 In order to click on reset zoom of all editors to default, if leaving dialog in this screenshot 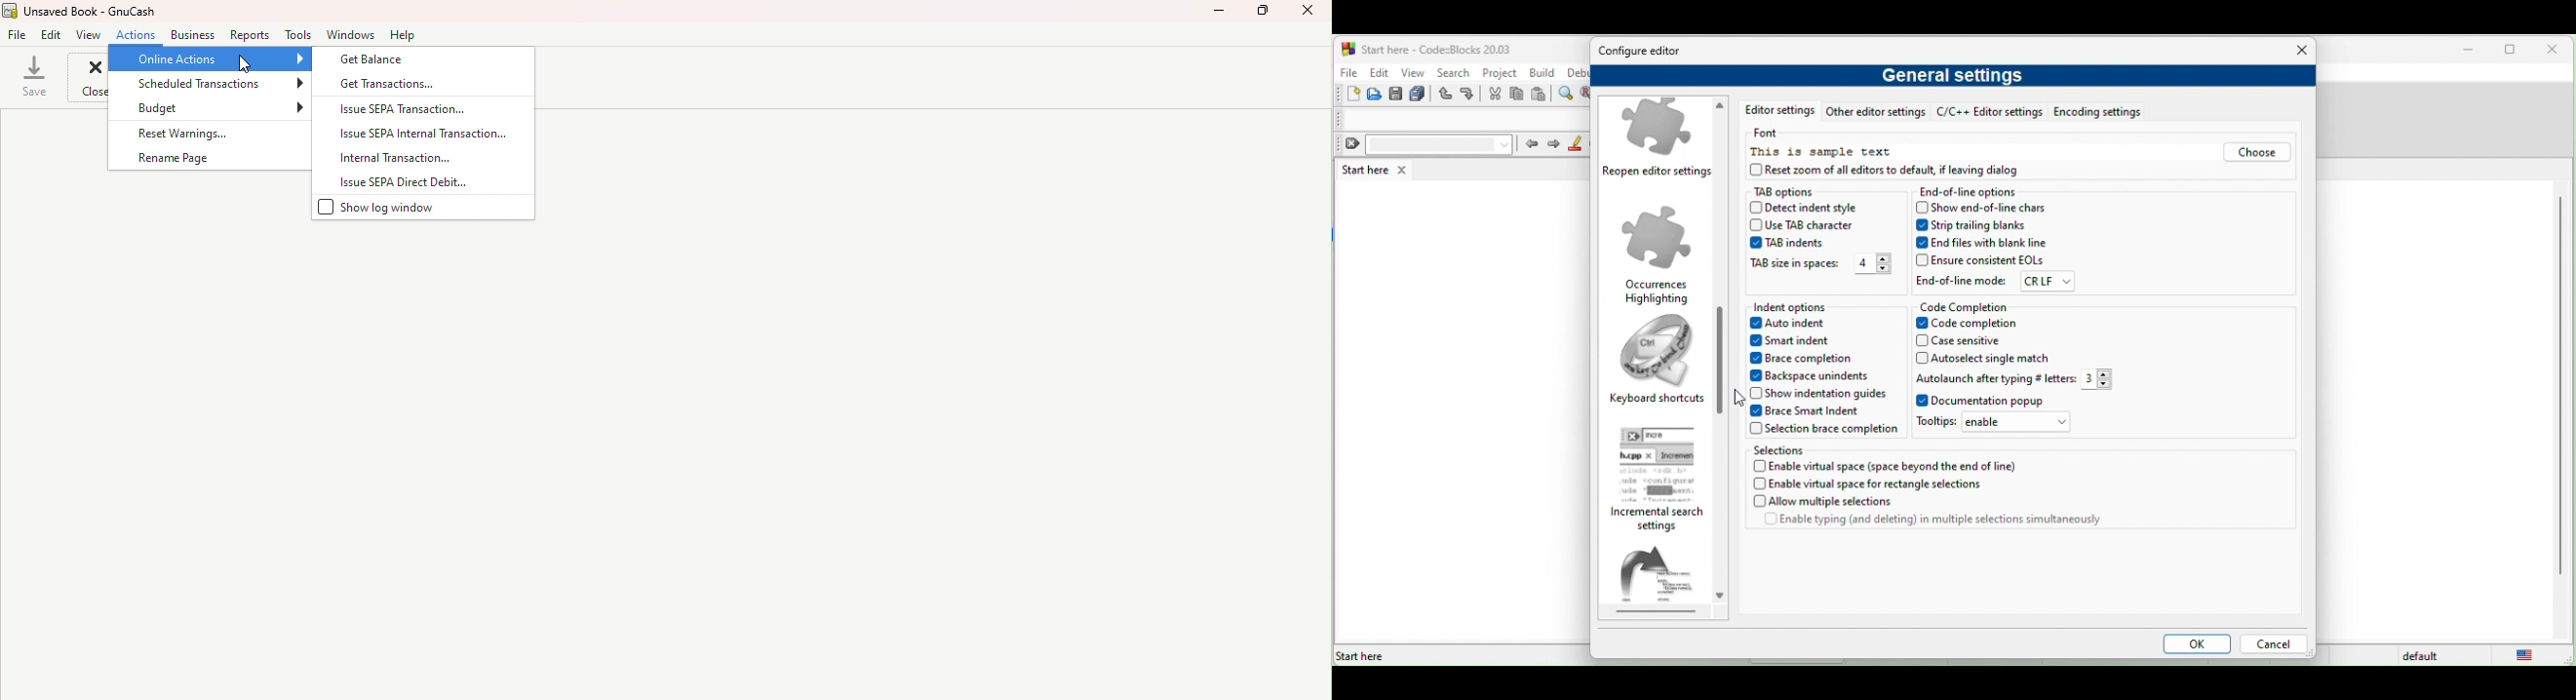, I will do `click(1905, 172)`.